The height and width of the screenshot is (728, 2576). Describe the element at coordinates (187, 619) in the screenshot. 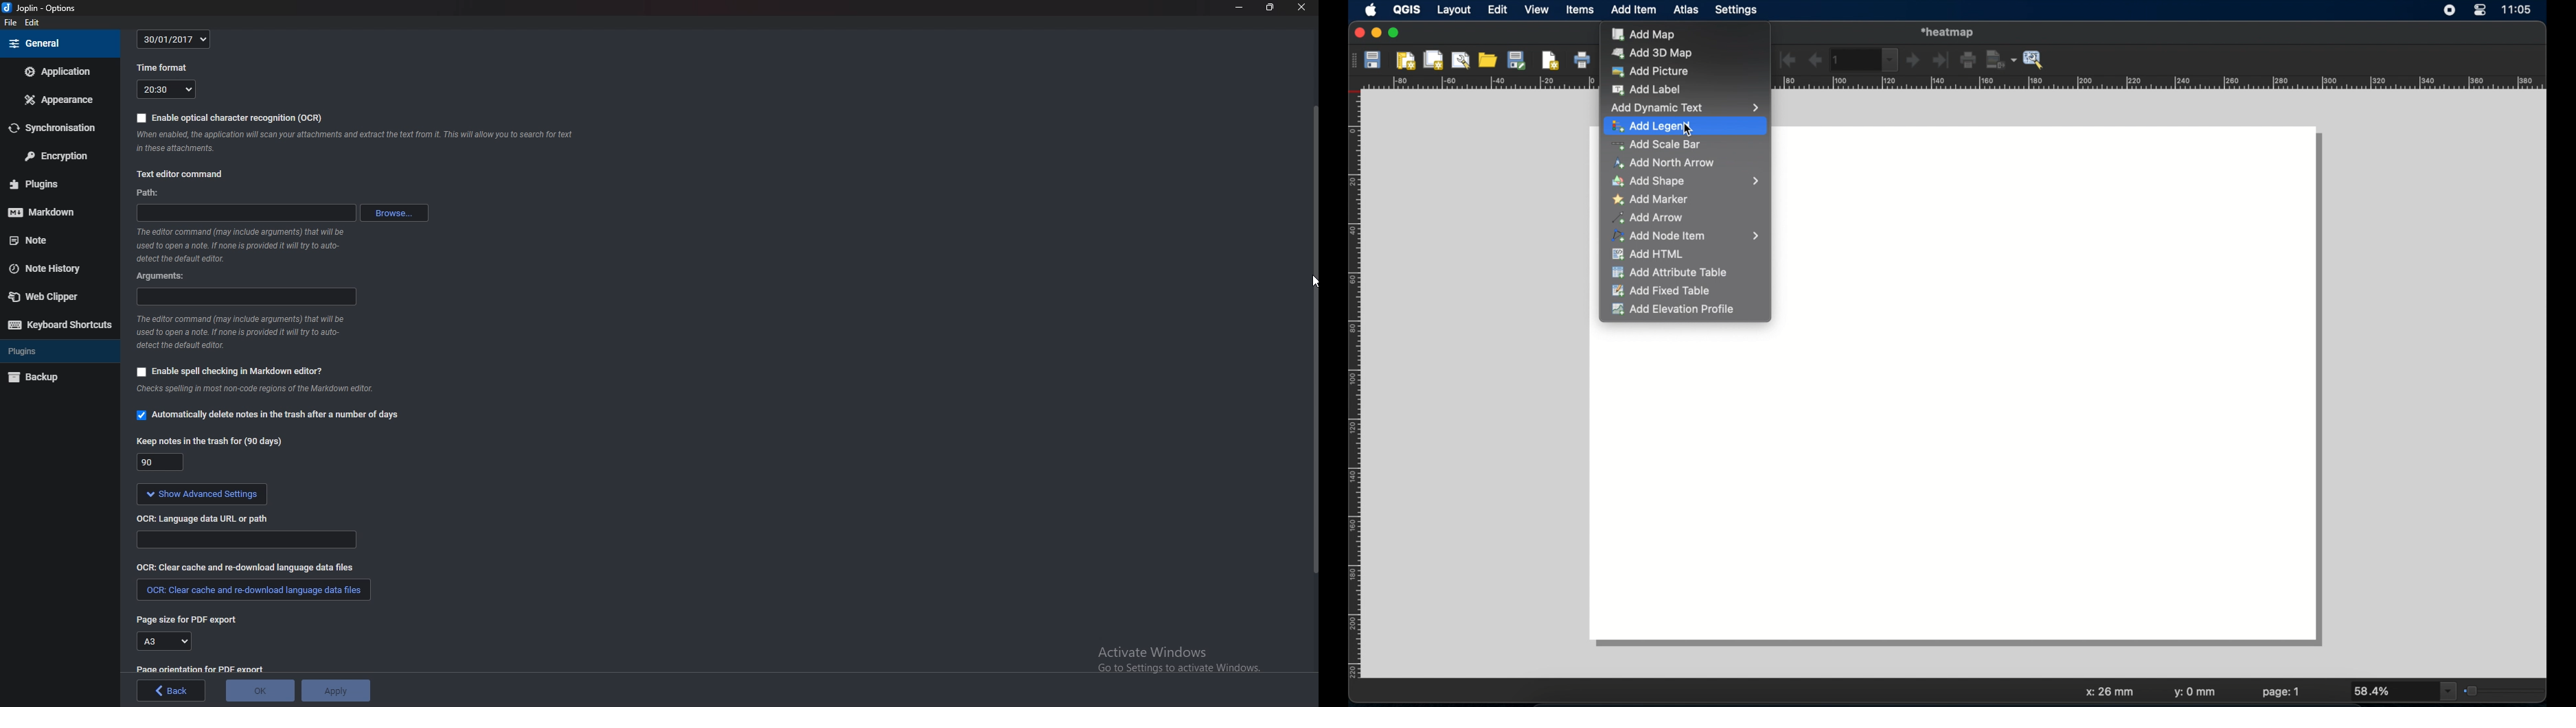

I see `page size for P D F export` at that location.